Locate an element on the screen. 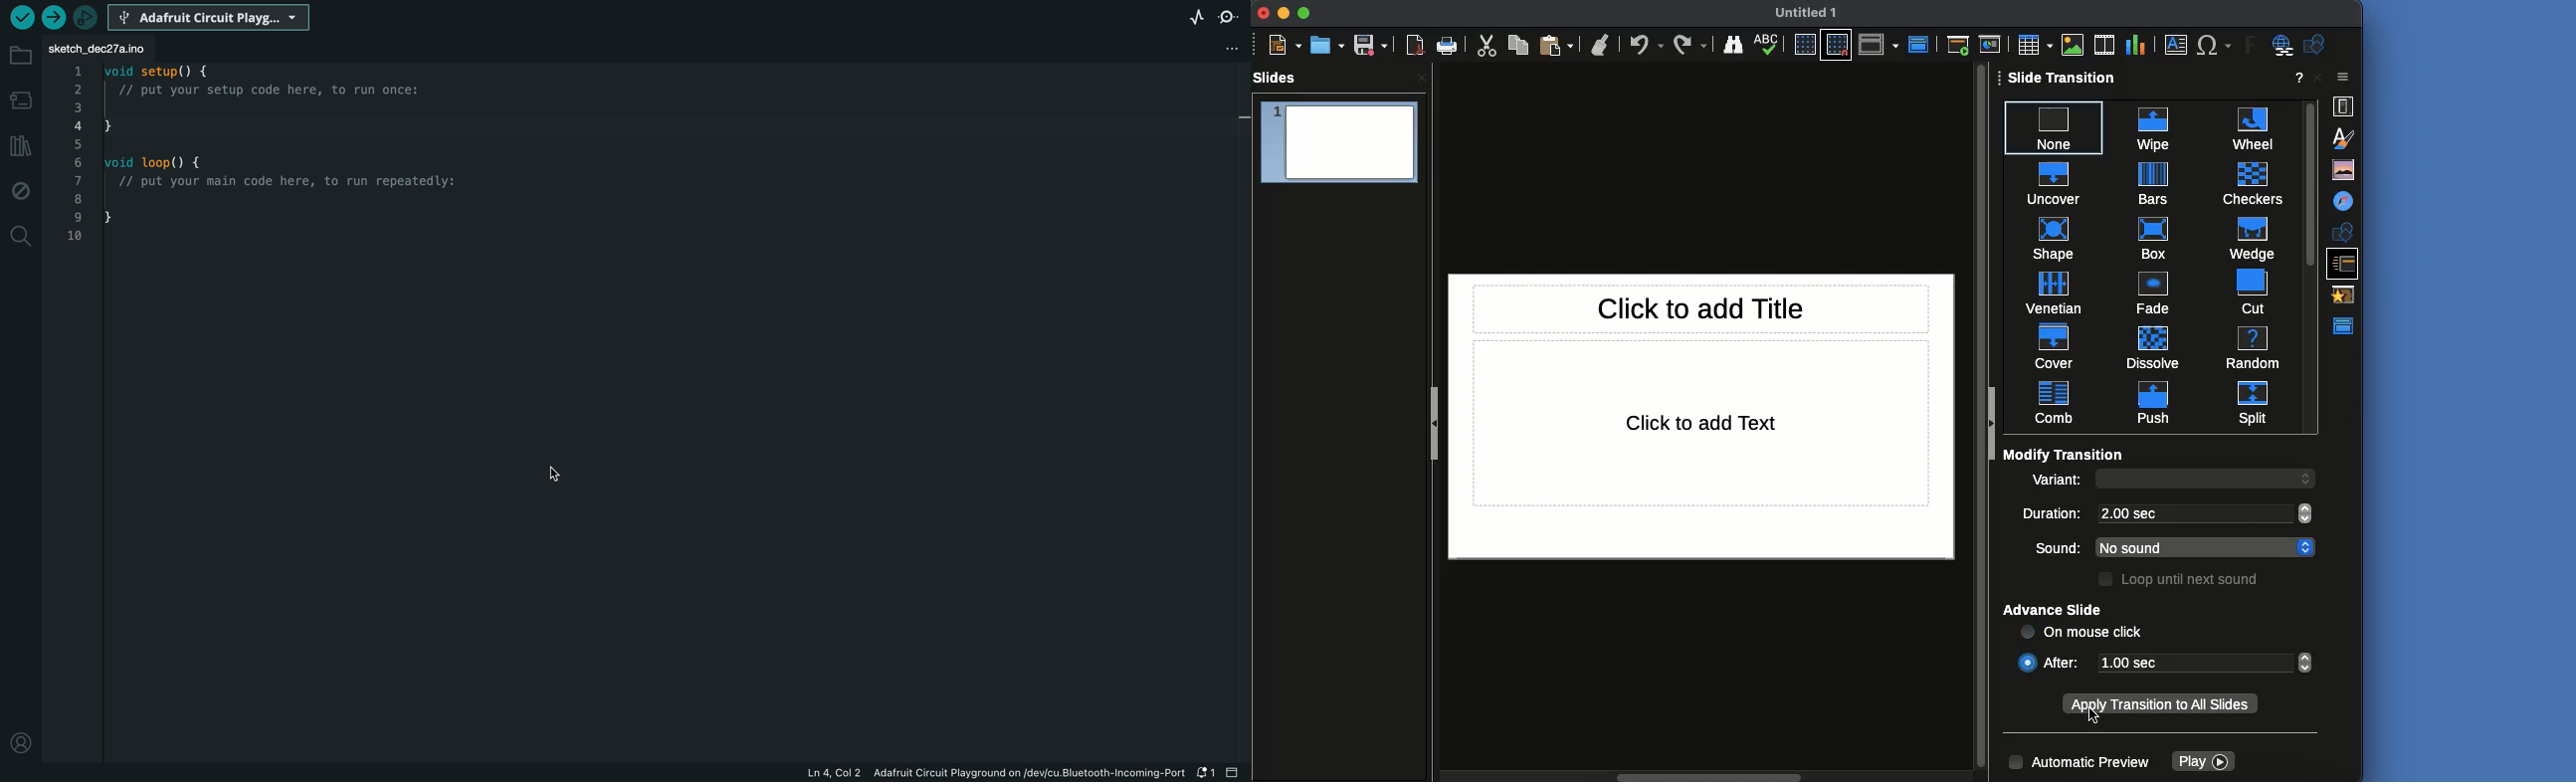  On mouse click is located at coordinates (2083, 634).